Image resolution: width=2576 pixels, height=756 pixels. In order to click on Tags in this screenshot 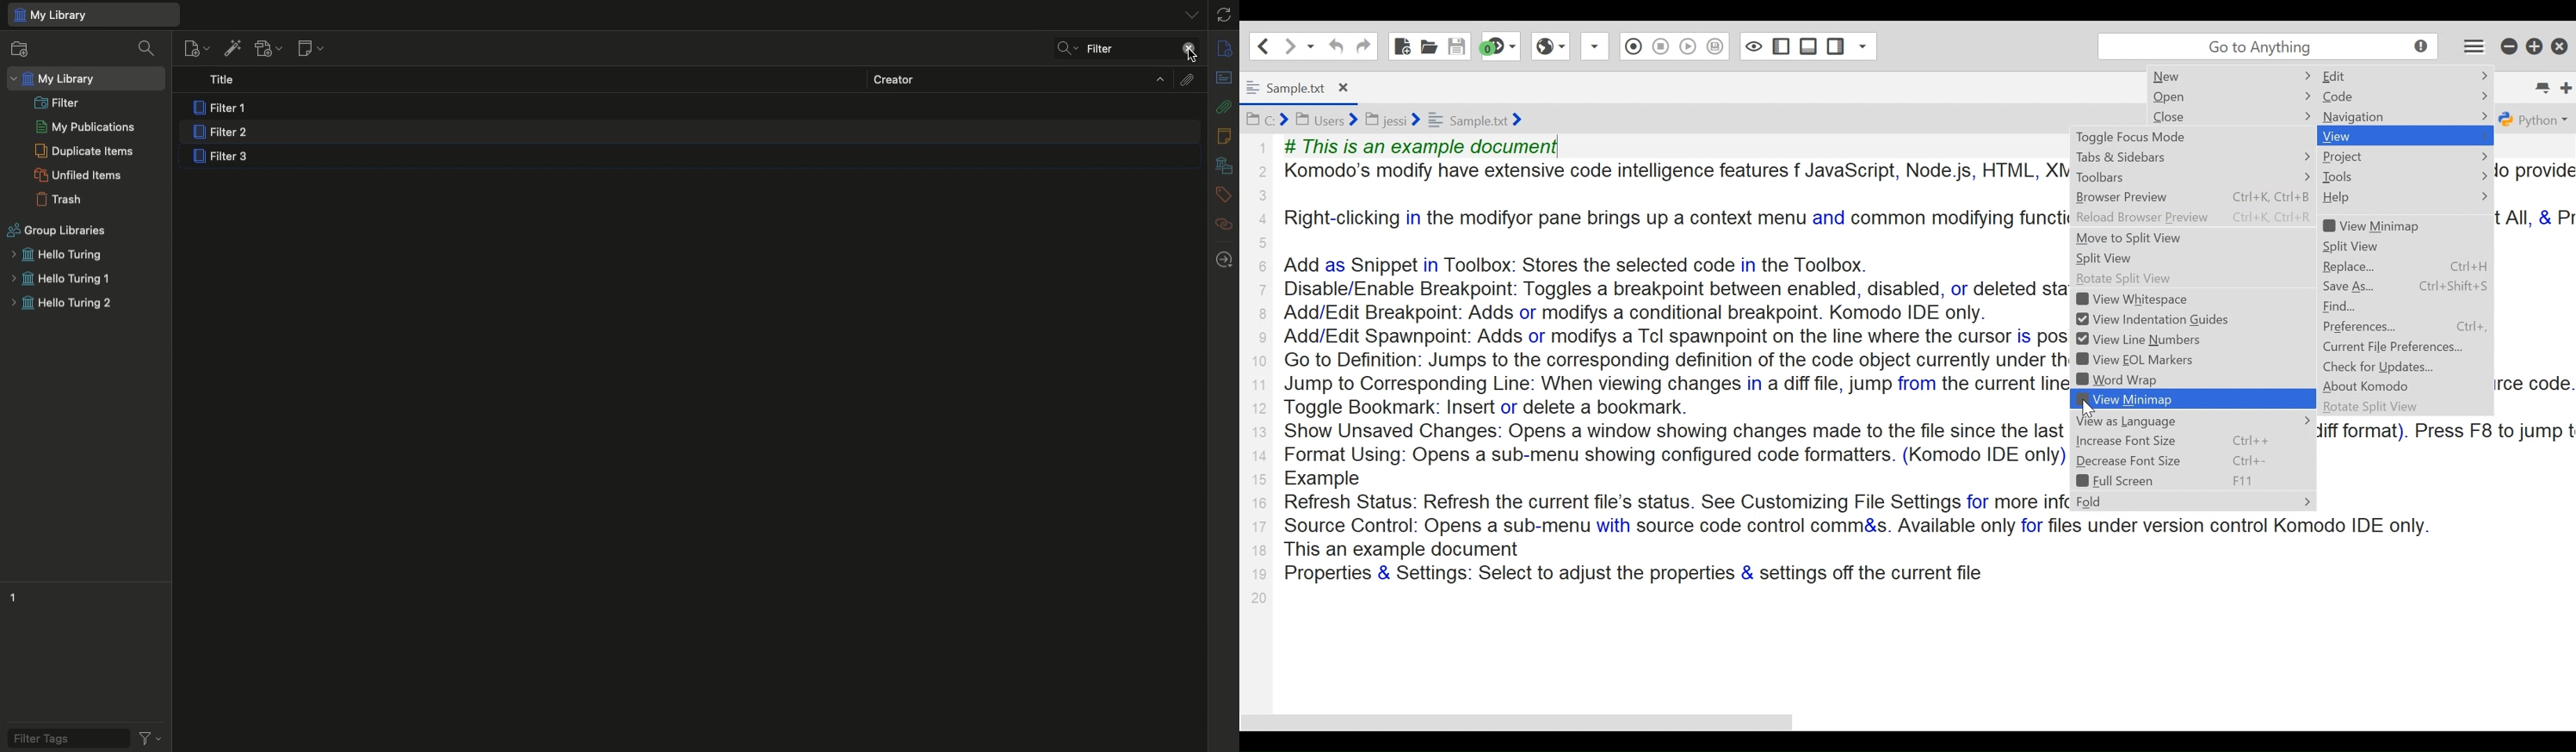, I will do `click(1224, 195)`.